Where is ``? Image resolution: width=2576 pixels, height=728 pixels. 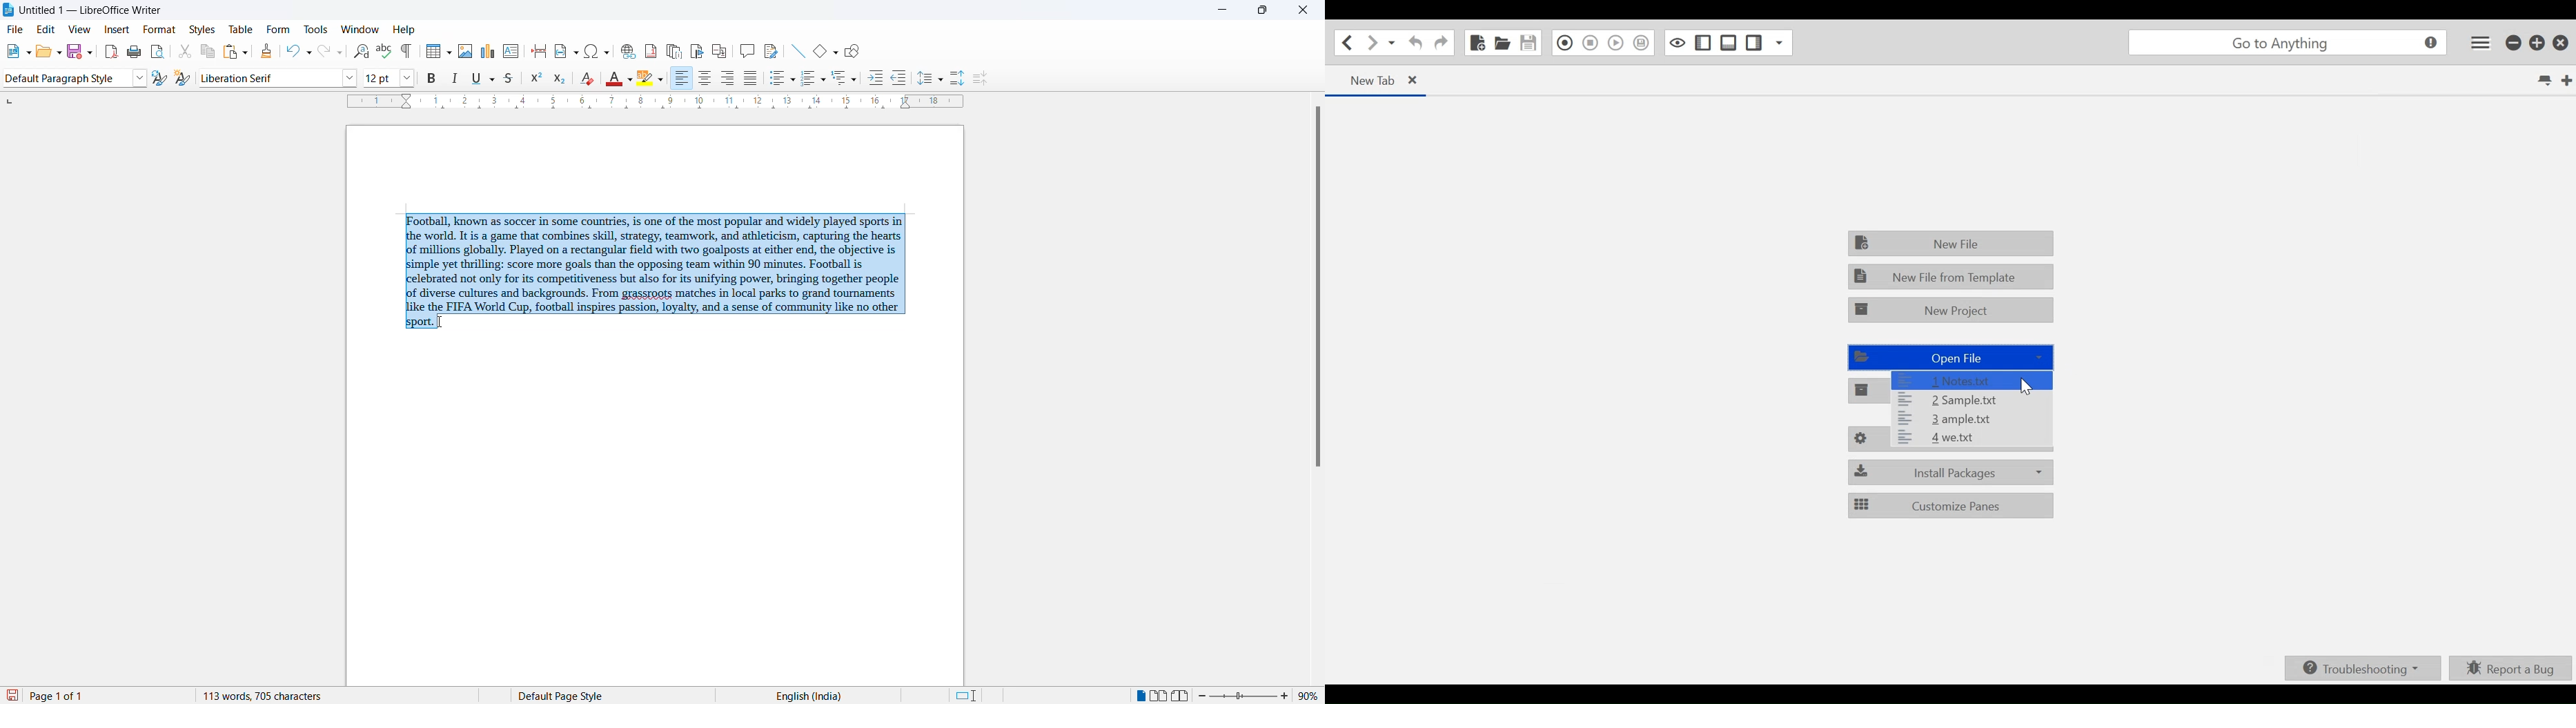  is located at coordinates (1441, 44).